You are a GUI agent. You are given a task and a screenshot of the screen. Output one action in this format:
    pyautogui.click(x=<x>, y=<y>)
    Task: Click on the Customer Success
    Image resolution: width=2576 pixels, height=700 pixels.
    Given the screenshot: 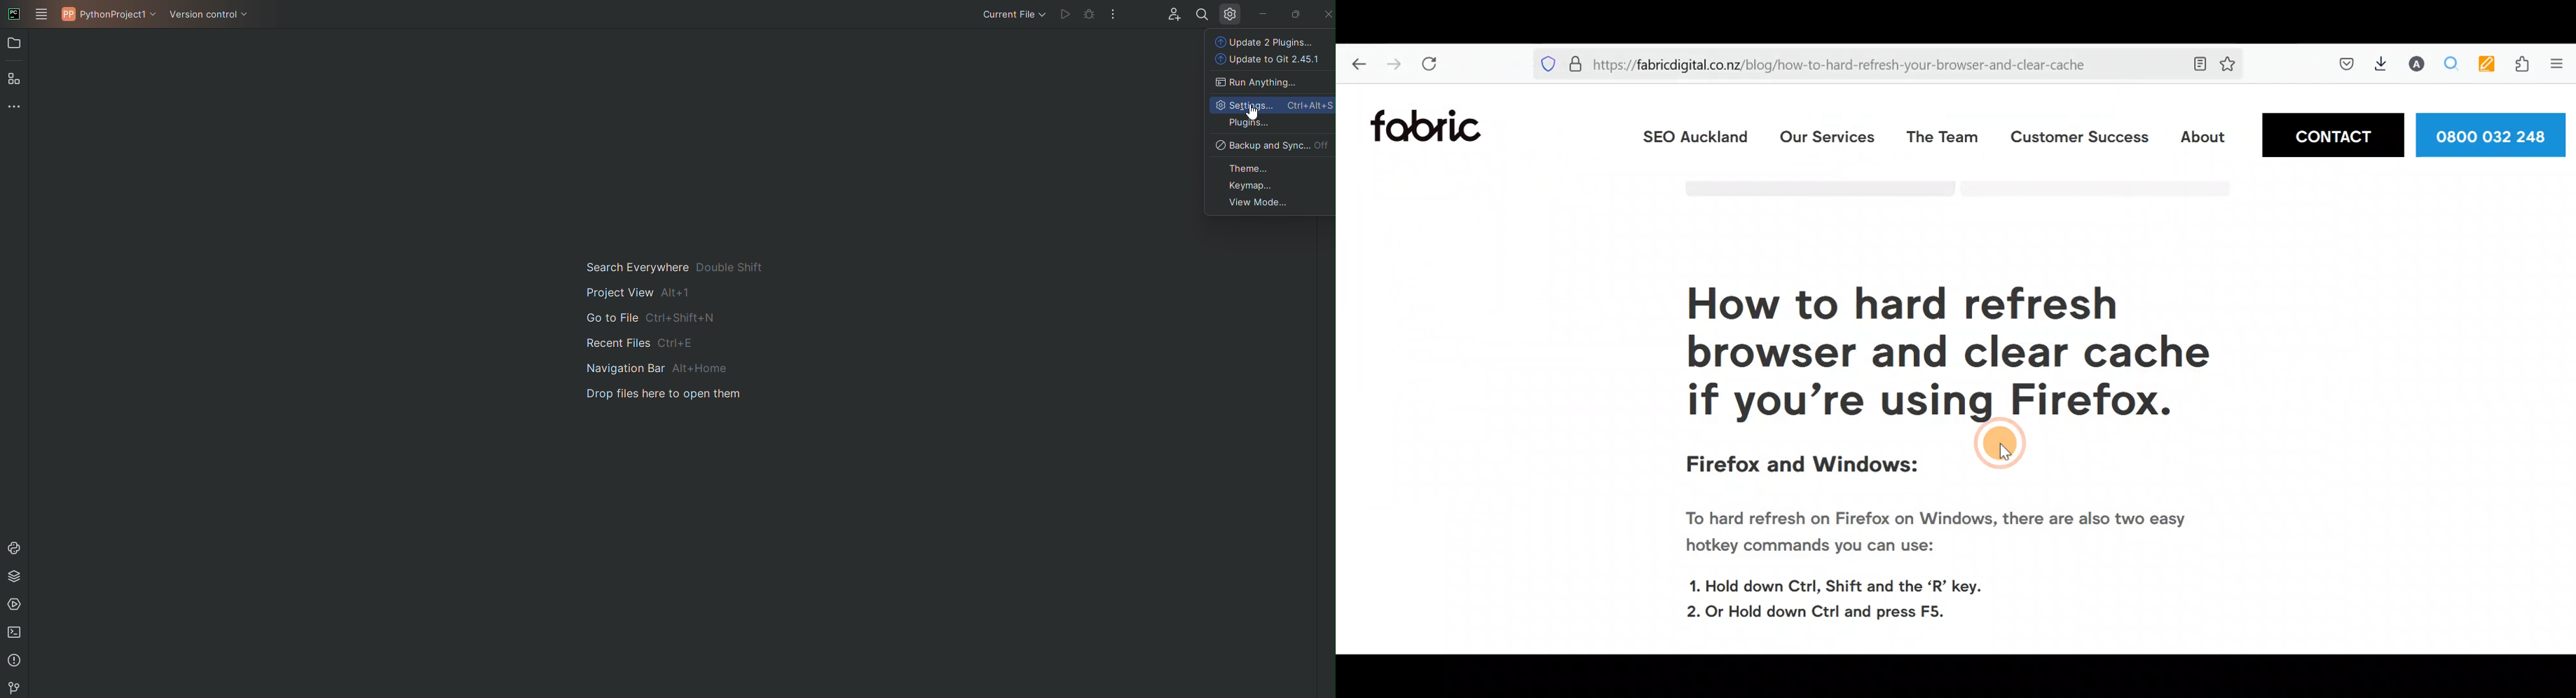 What is the action you would take?
    pyautogui.click(x=2079, y=141)
    